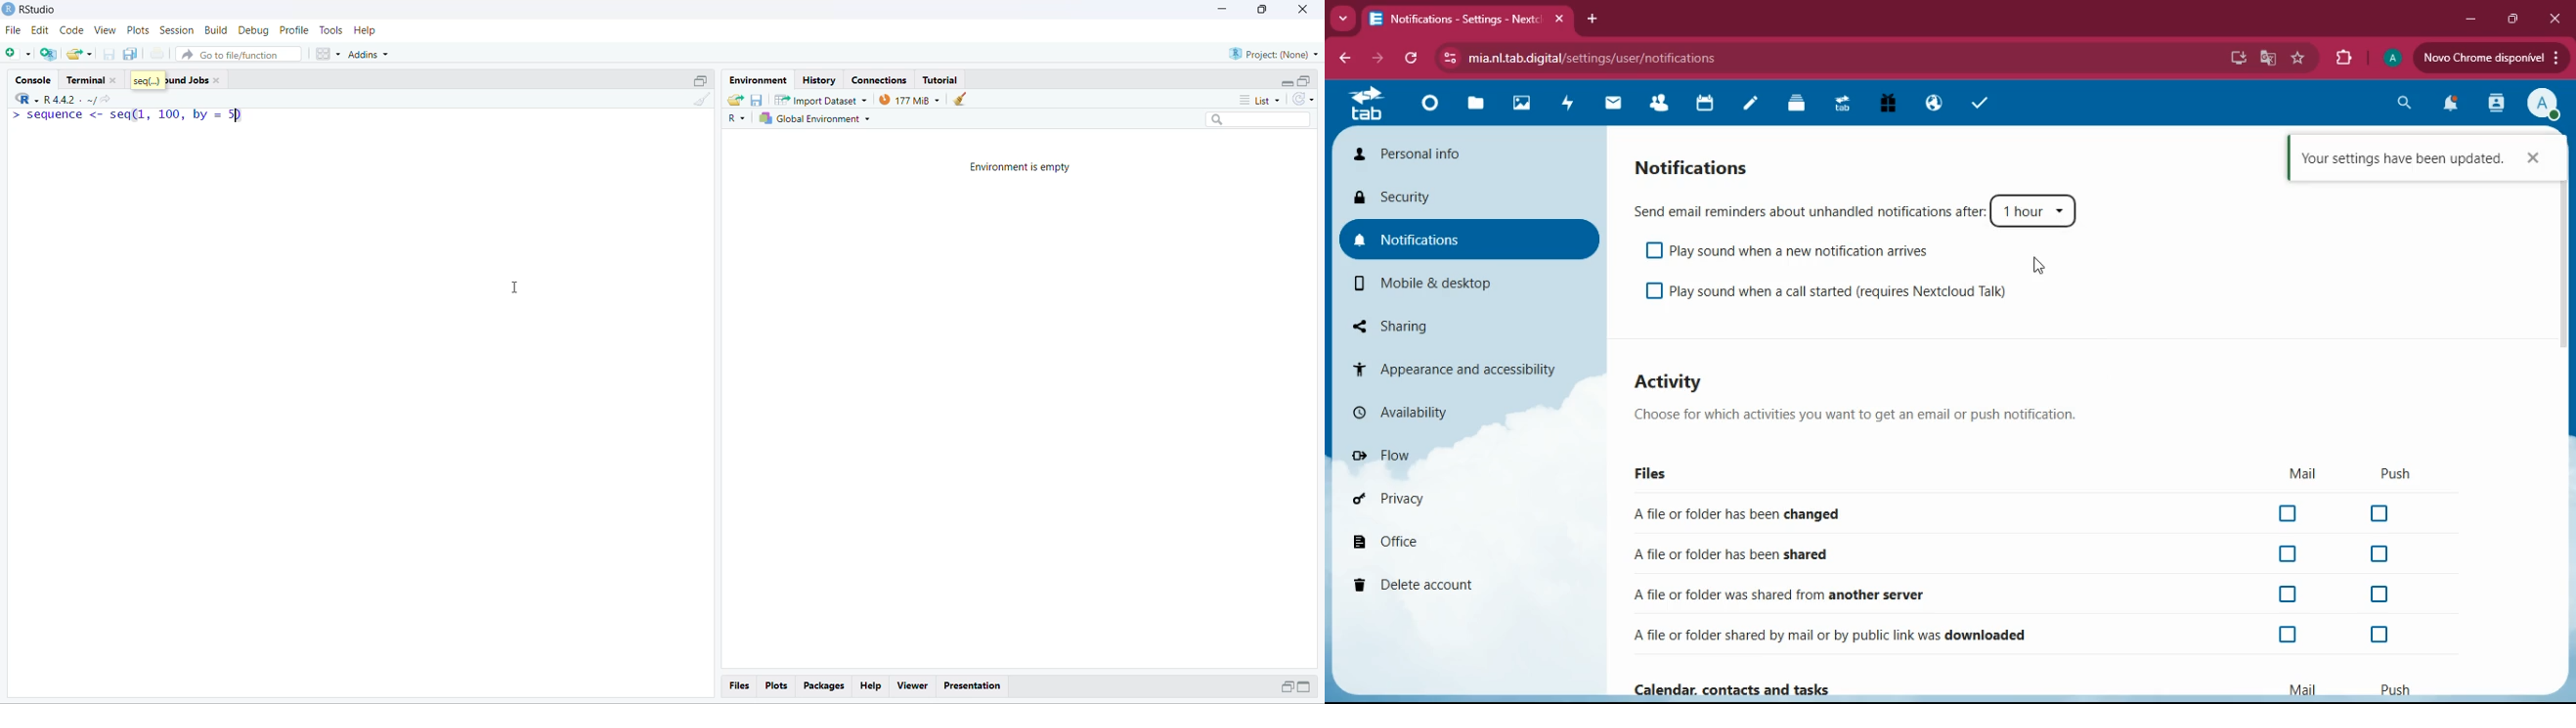  I want to click on console, so click(36, 81).